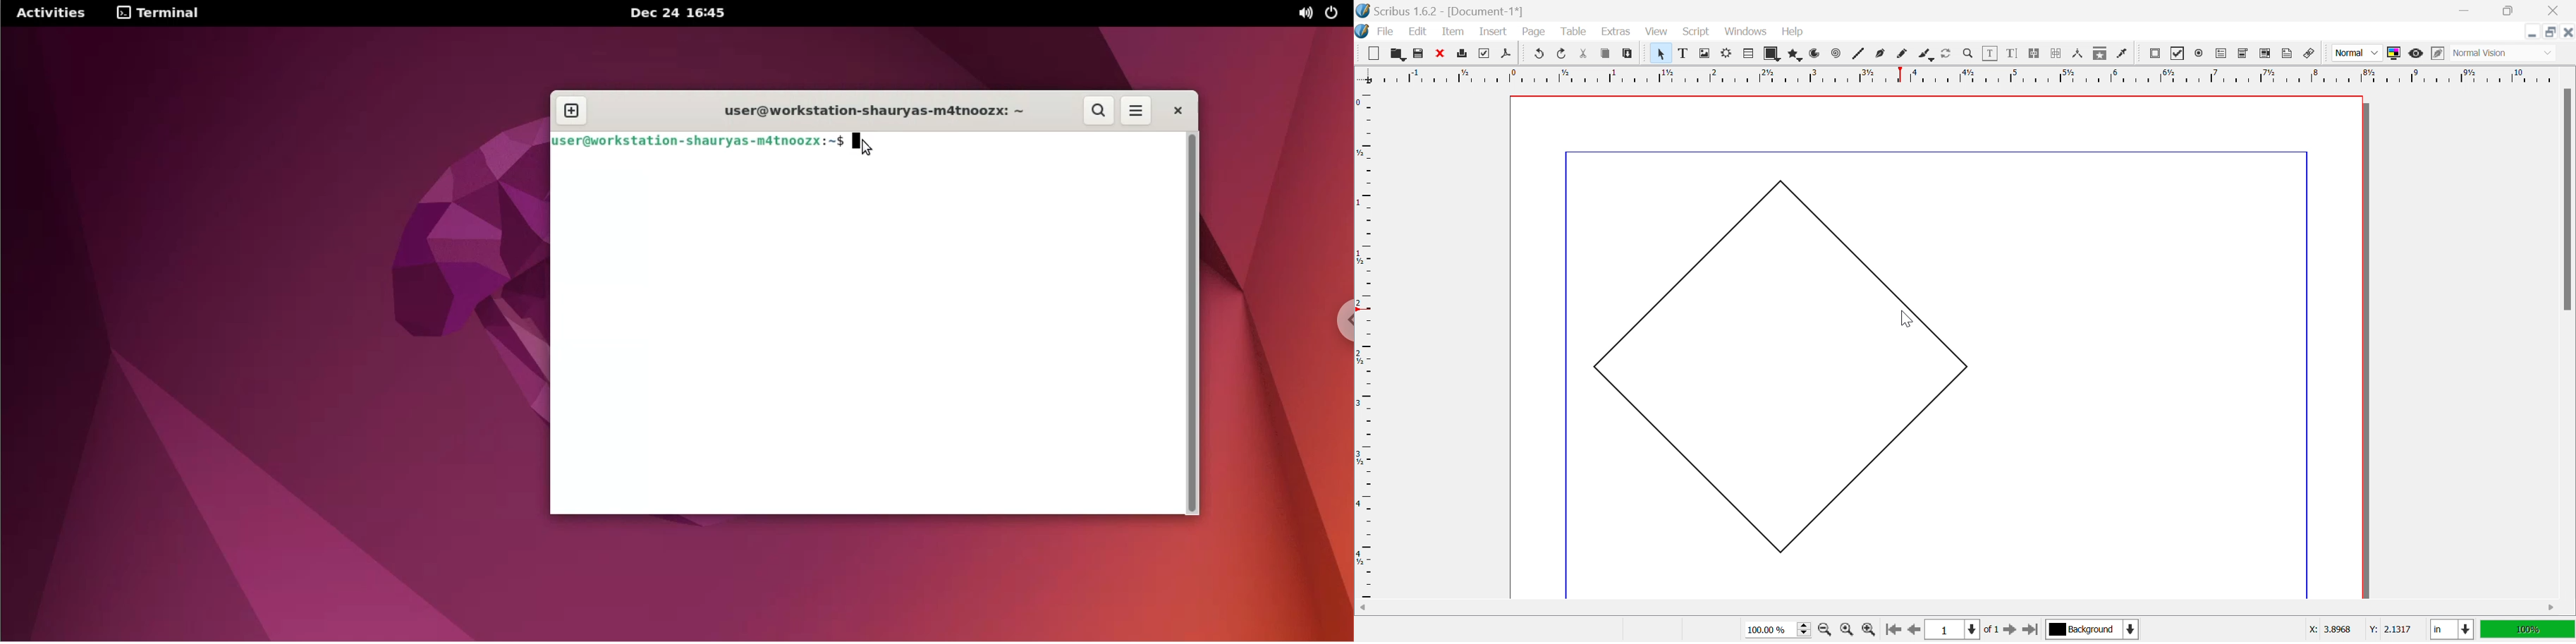 The width and height of the screenshot is (2576, 644). I want to click on 1, so click(1950, 630).